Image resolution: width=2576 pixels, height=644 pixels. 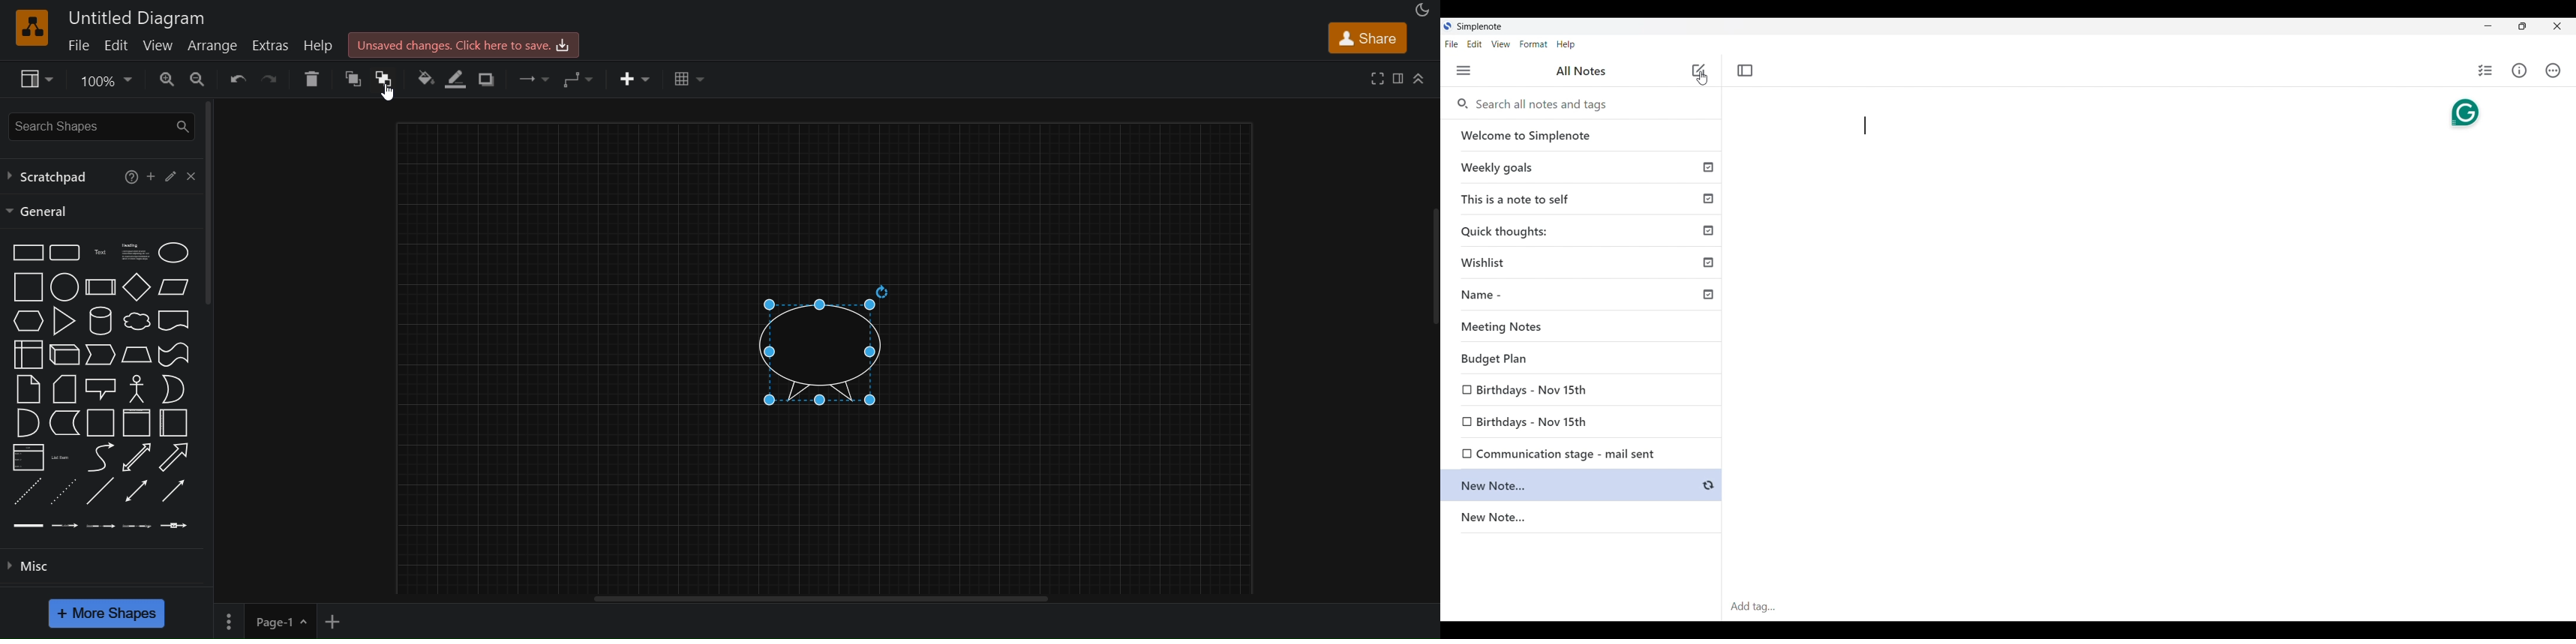 I want to click on Actions, so click(x=2553, y=70).